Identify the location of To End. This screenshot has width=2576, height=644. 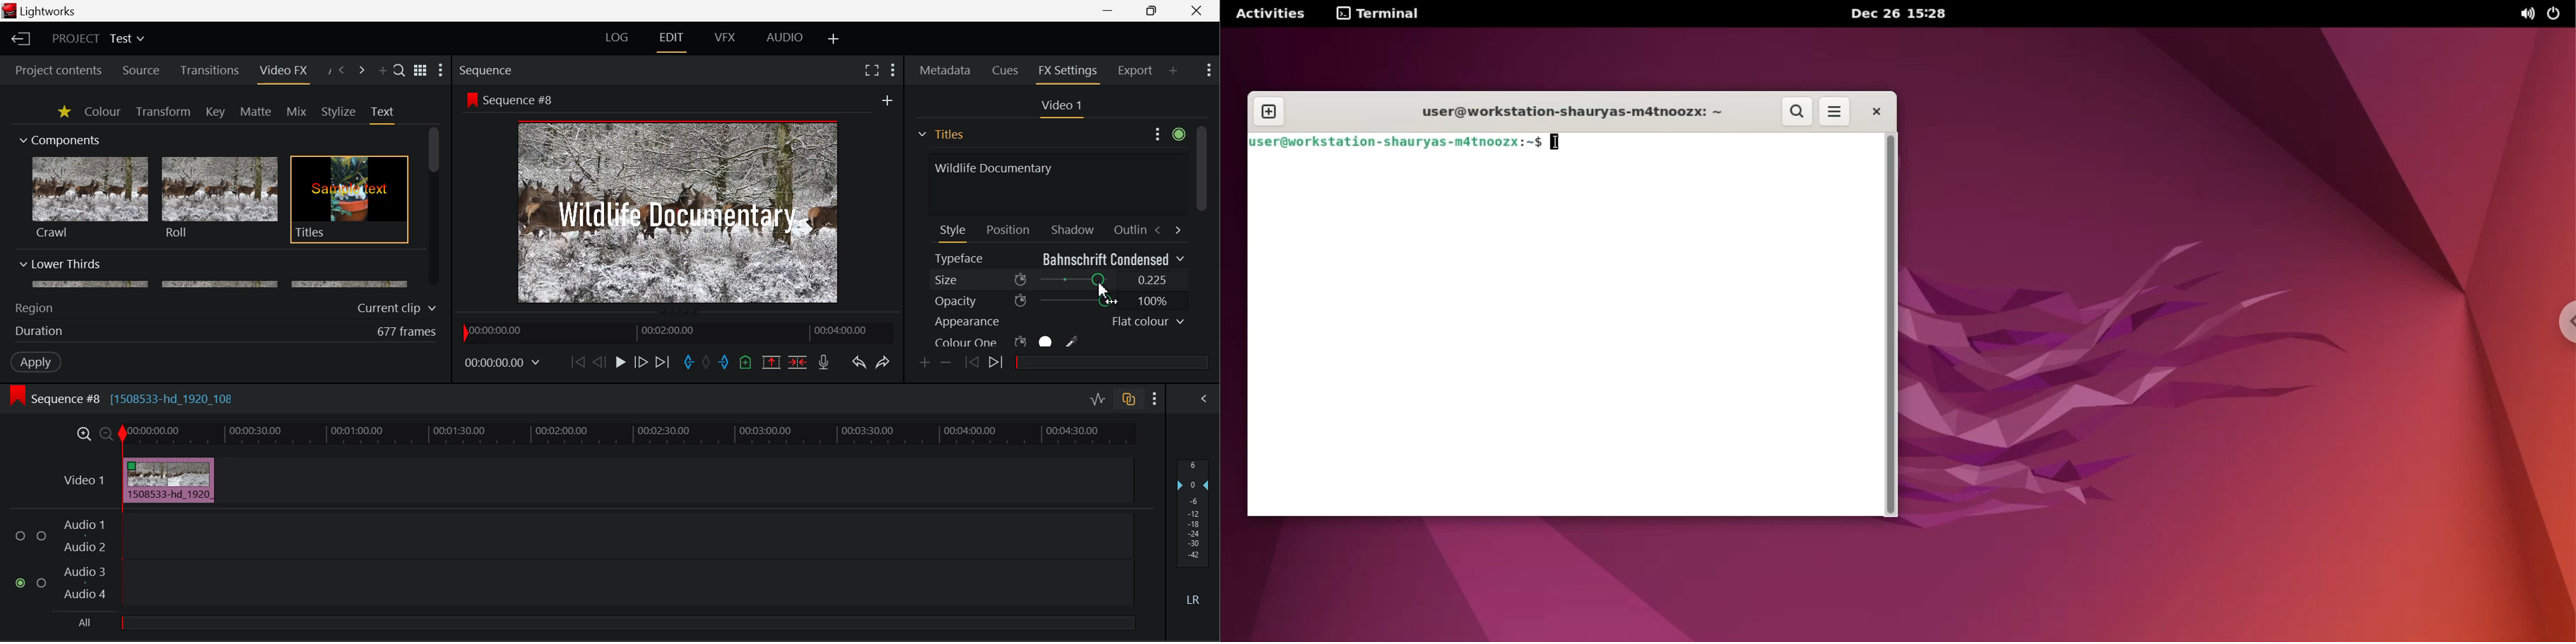
(663, 364).